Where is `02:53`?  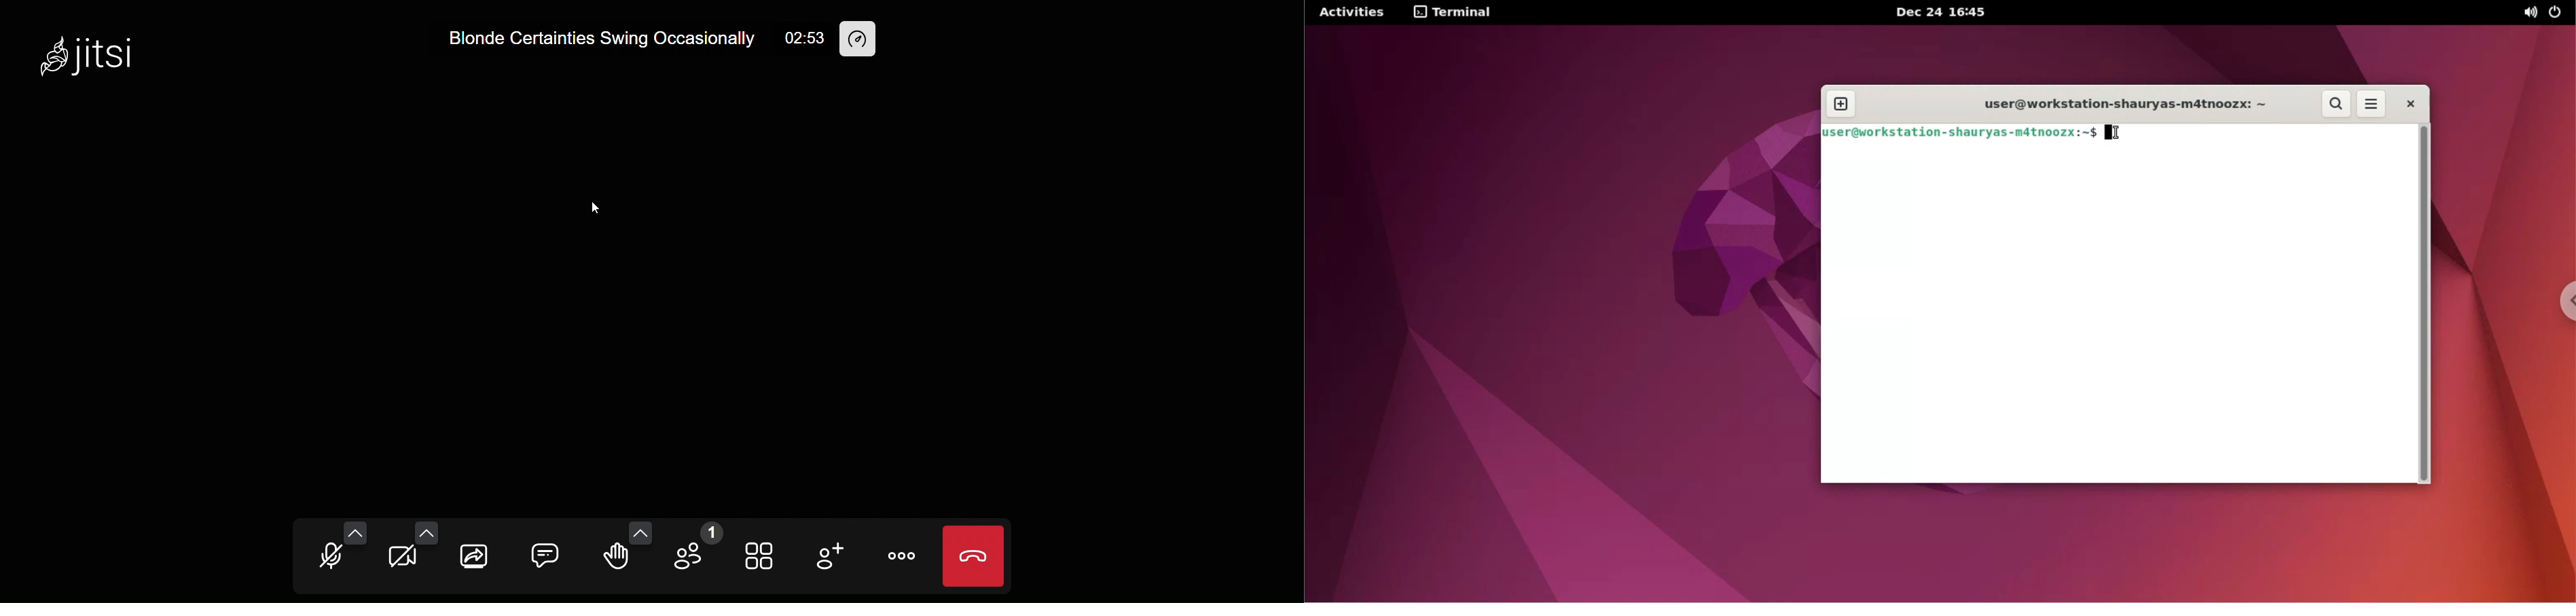
02:53 is located at coordinates (804, 38).